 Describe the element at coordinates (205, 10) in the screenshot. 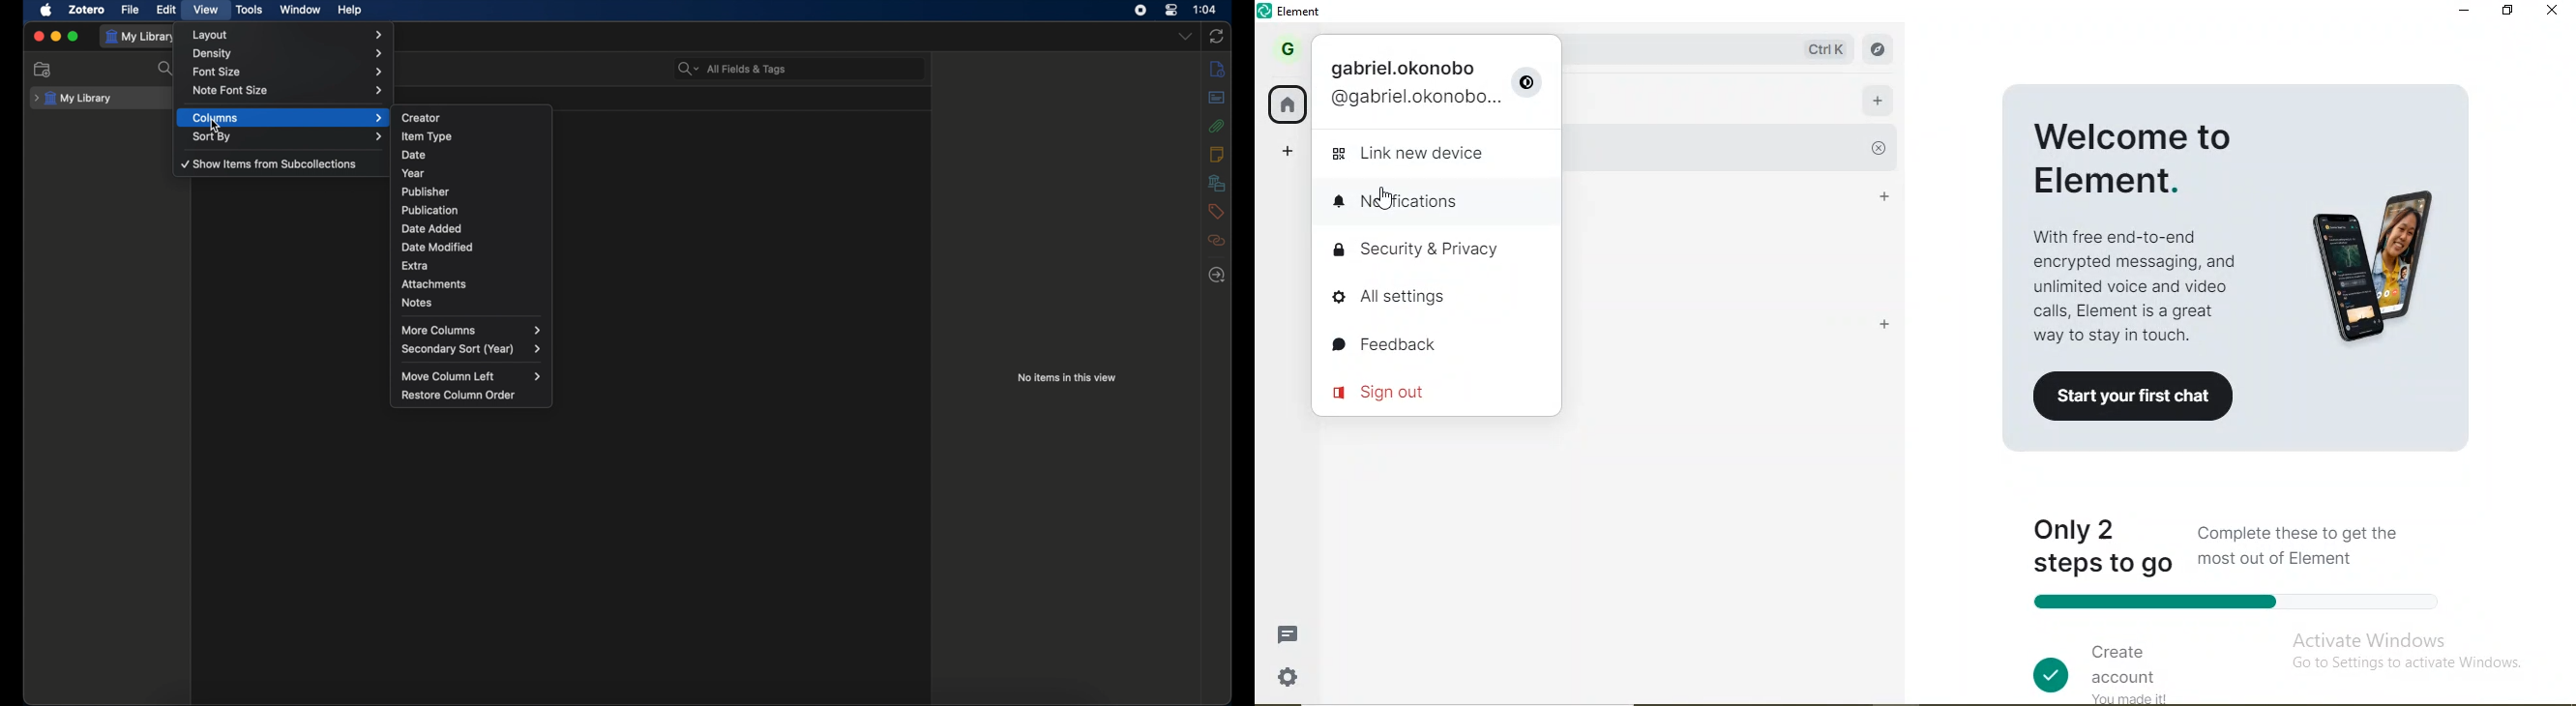

I see `view` at that location.